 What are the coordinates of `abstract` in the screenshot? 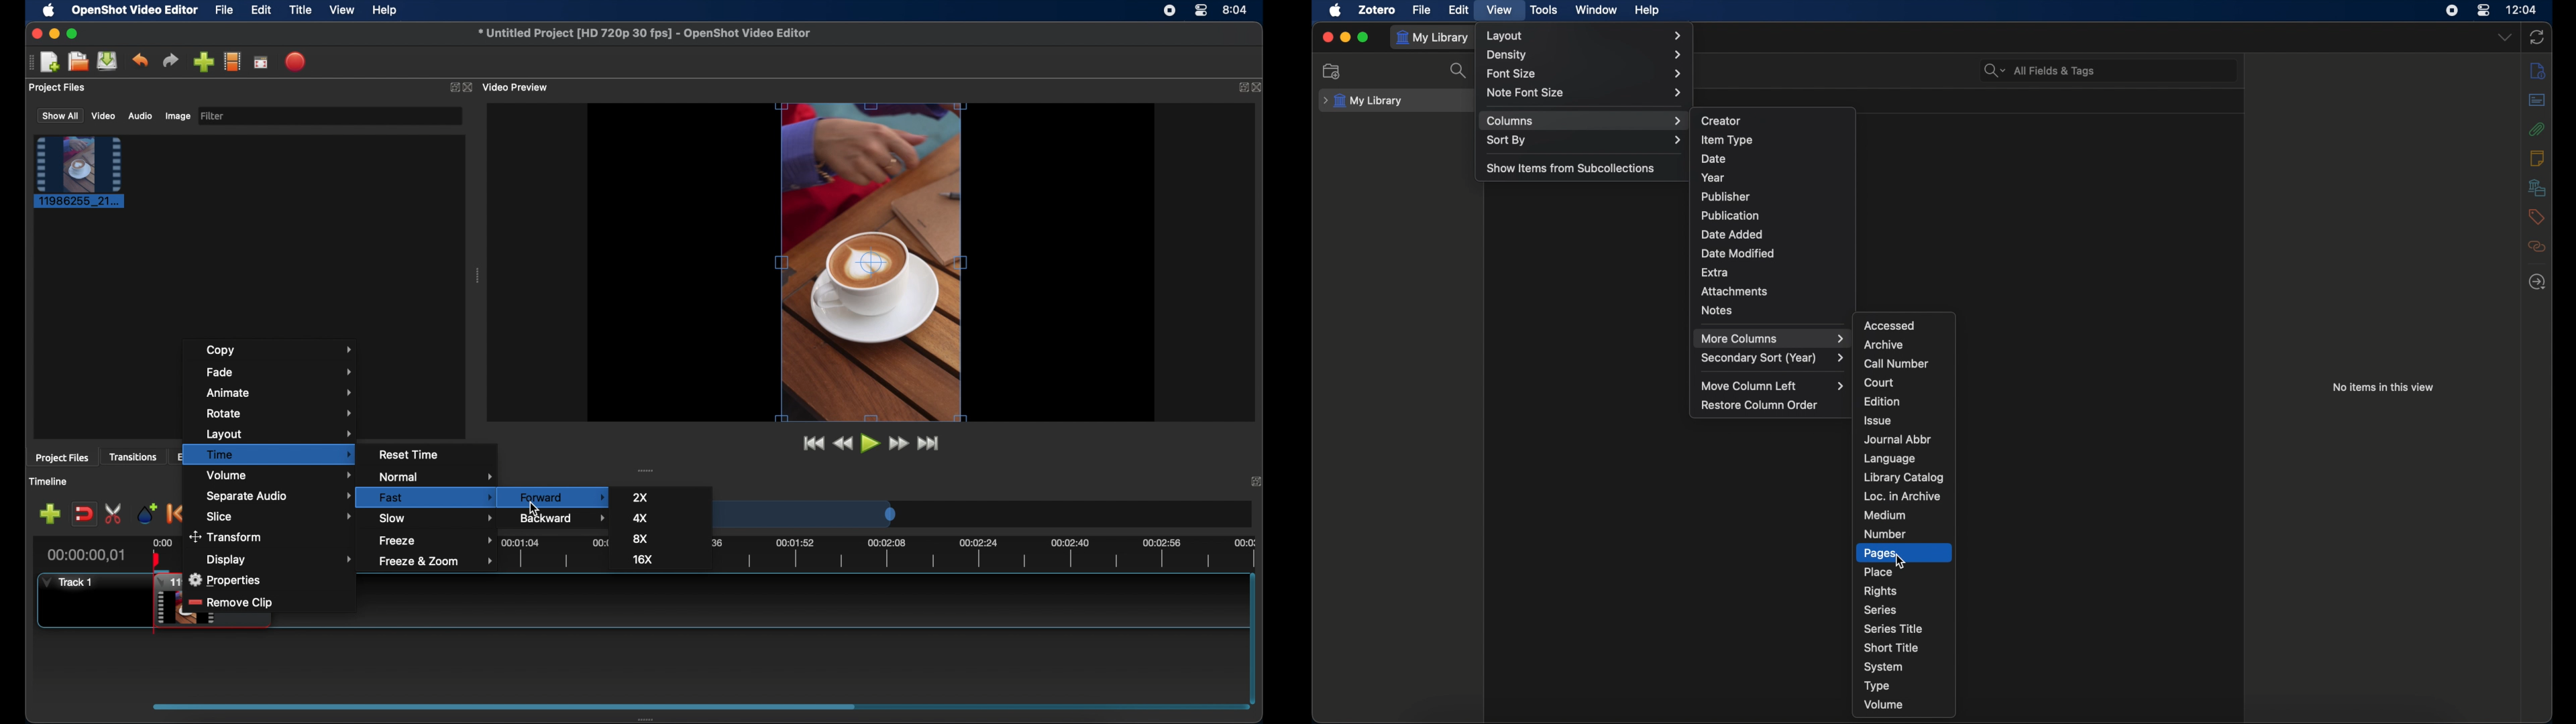 It's located at (2536, 100).